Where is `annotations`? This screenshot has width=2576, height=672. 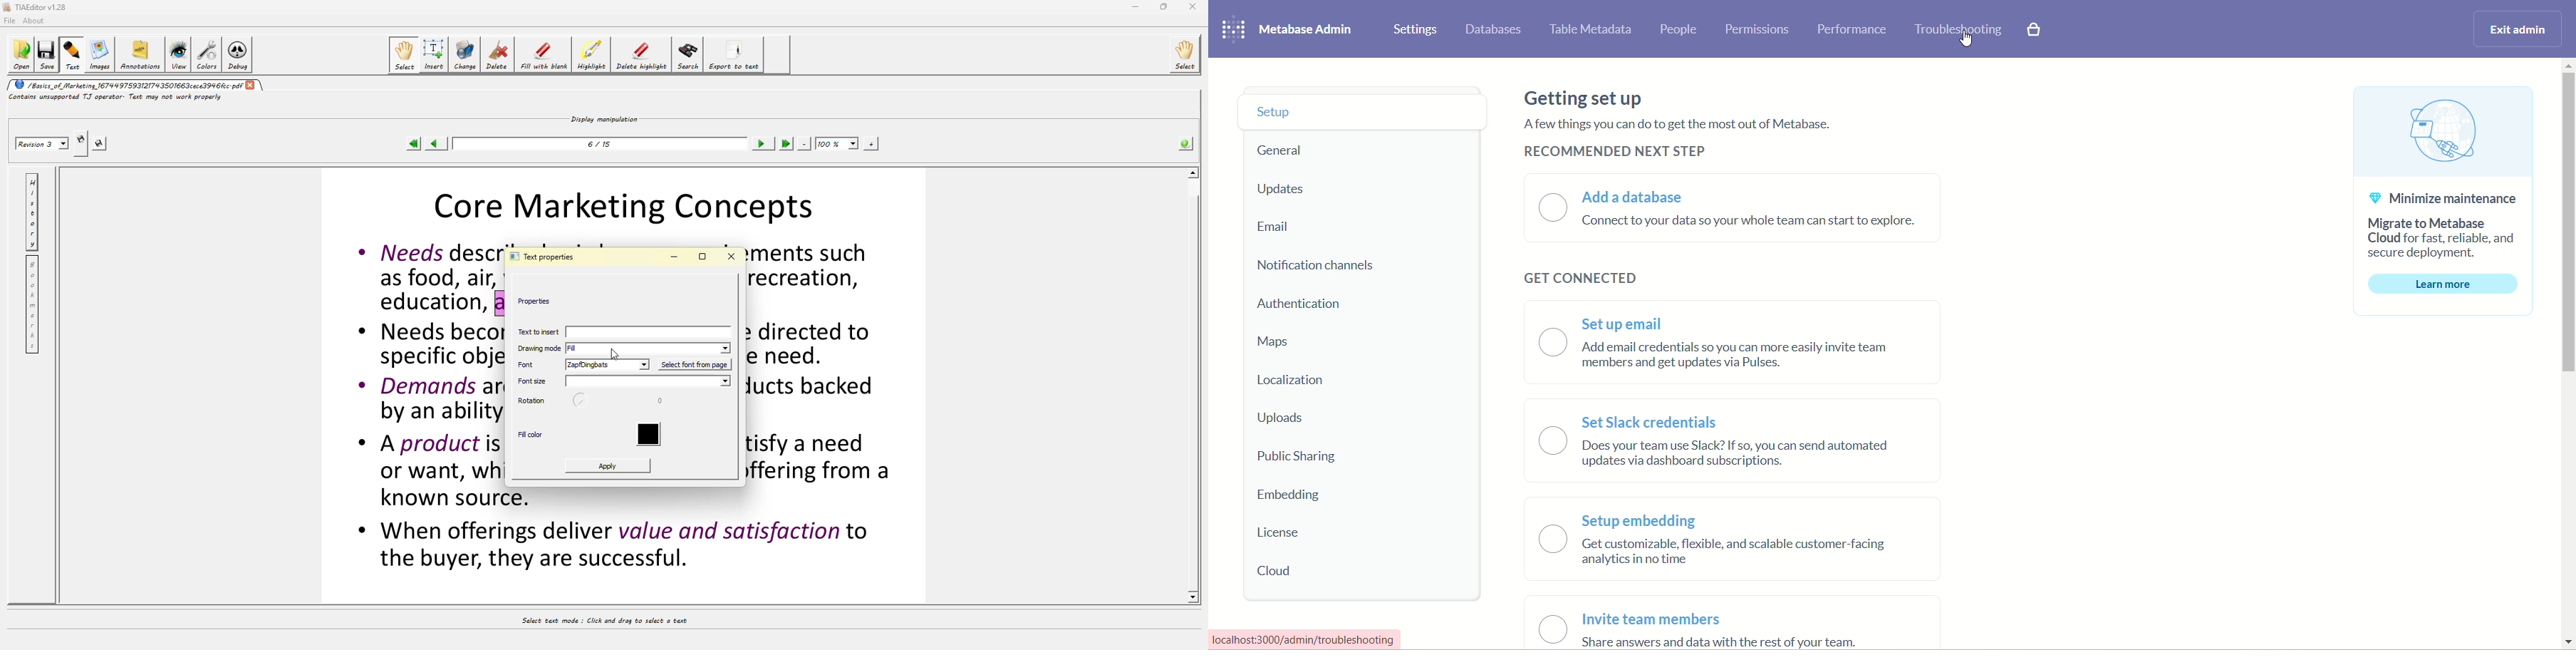 annotations is located at coordinates (142, 53).